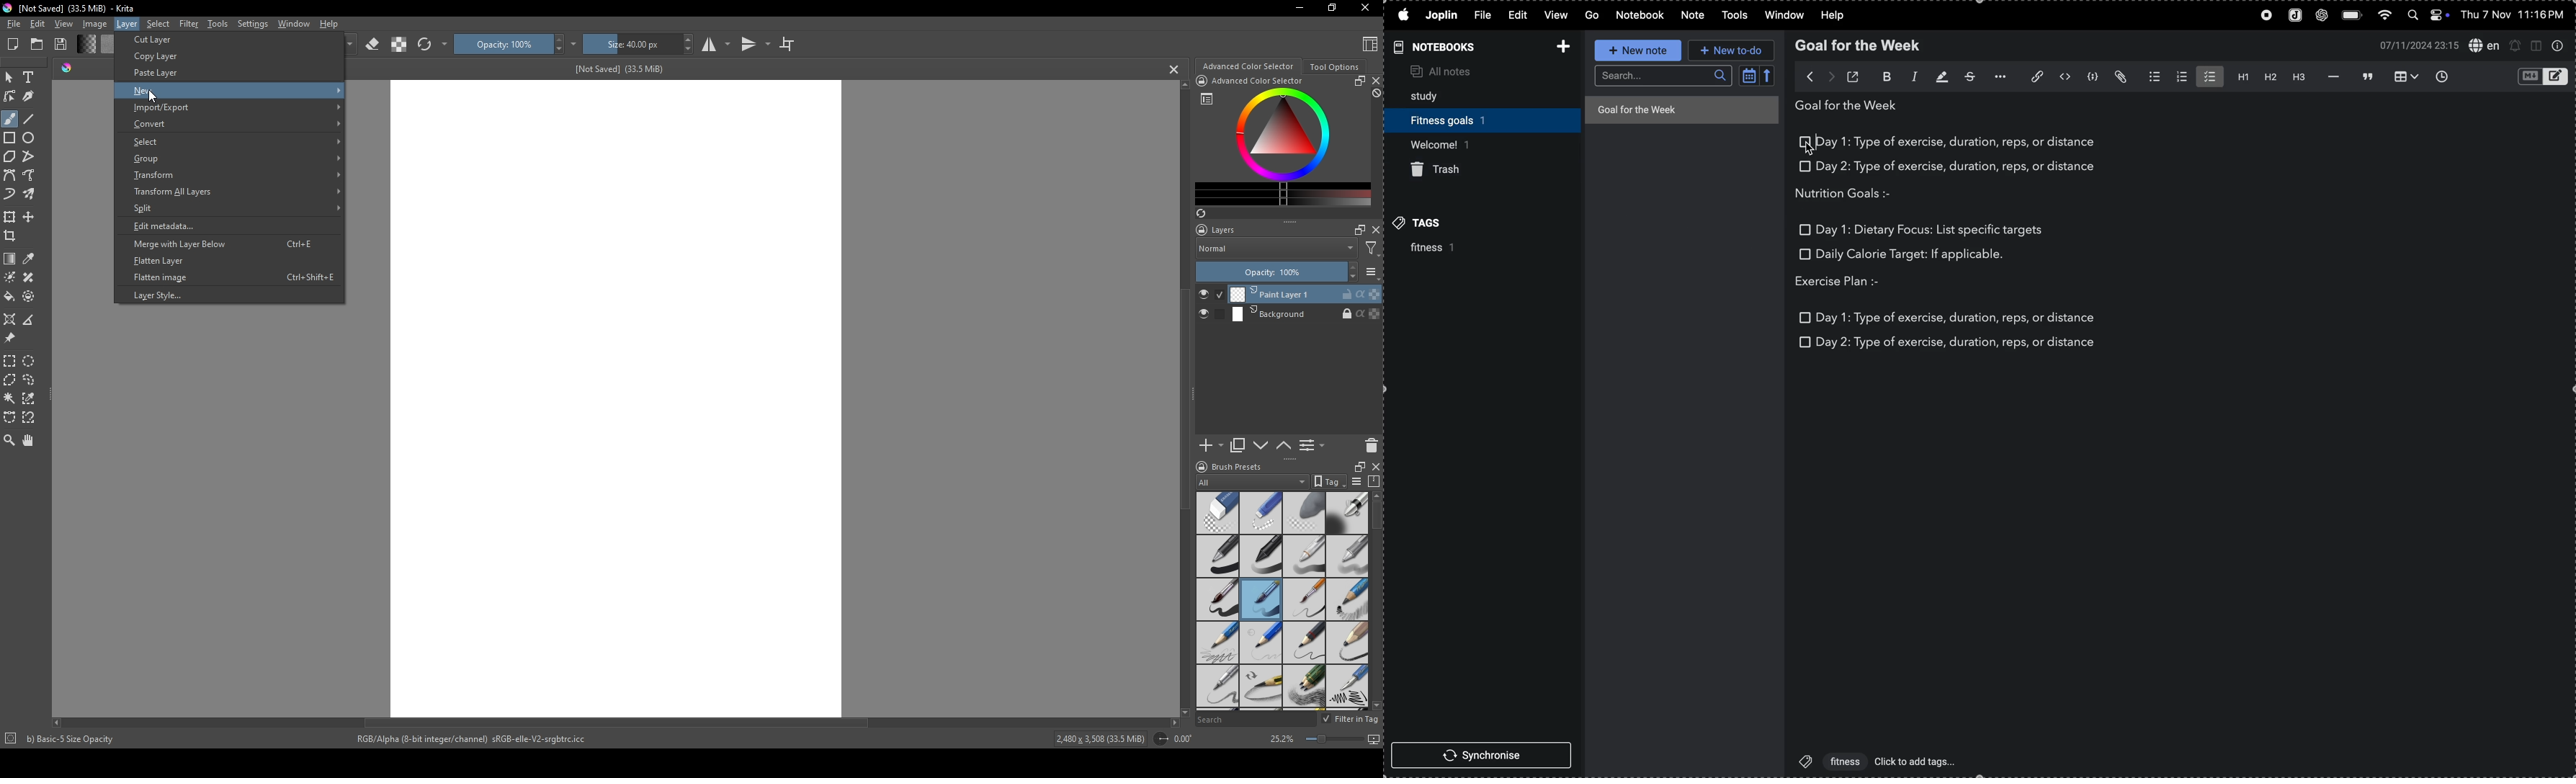 The height and width of the screenshot is (784, 2576). What do you see at coordinates (1356, 481) in the screenshot?
I see `list` at bounding box center [1356, 481].